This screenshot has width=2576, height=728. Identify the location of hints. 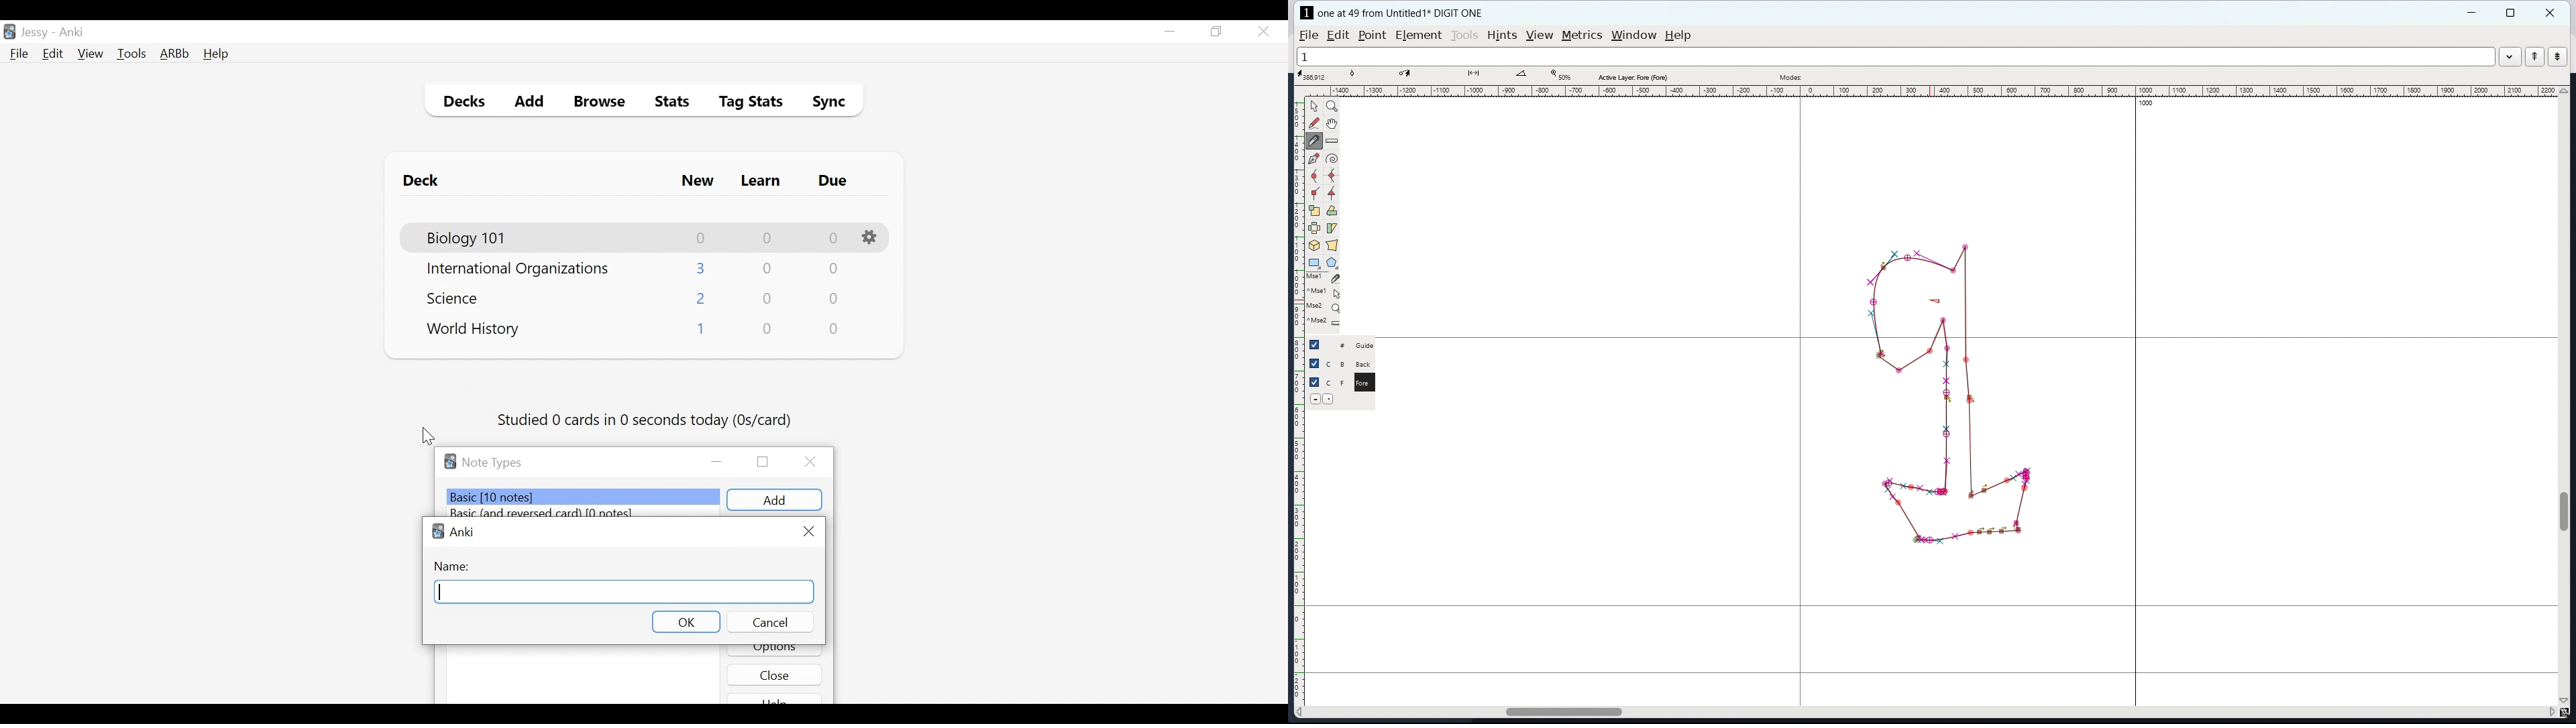
(1502, 35).